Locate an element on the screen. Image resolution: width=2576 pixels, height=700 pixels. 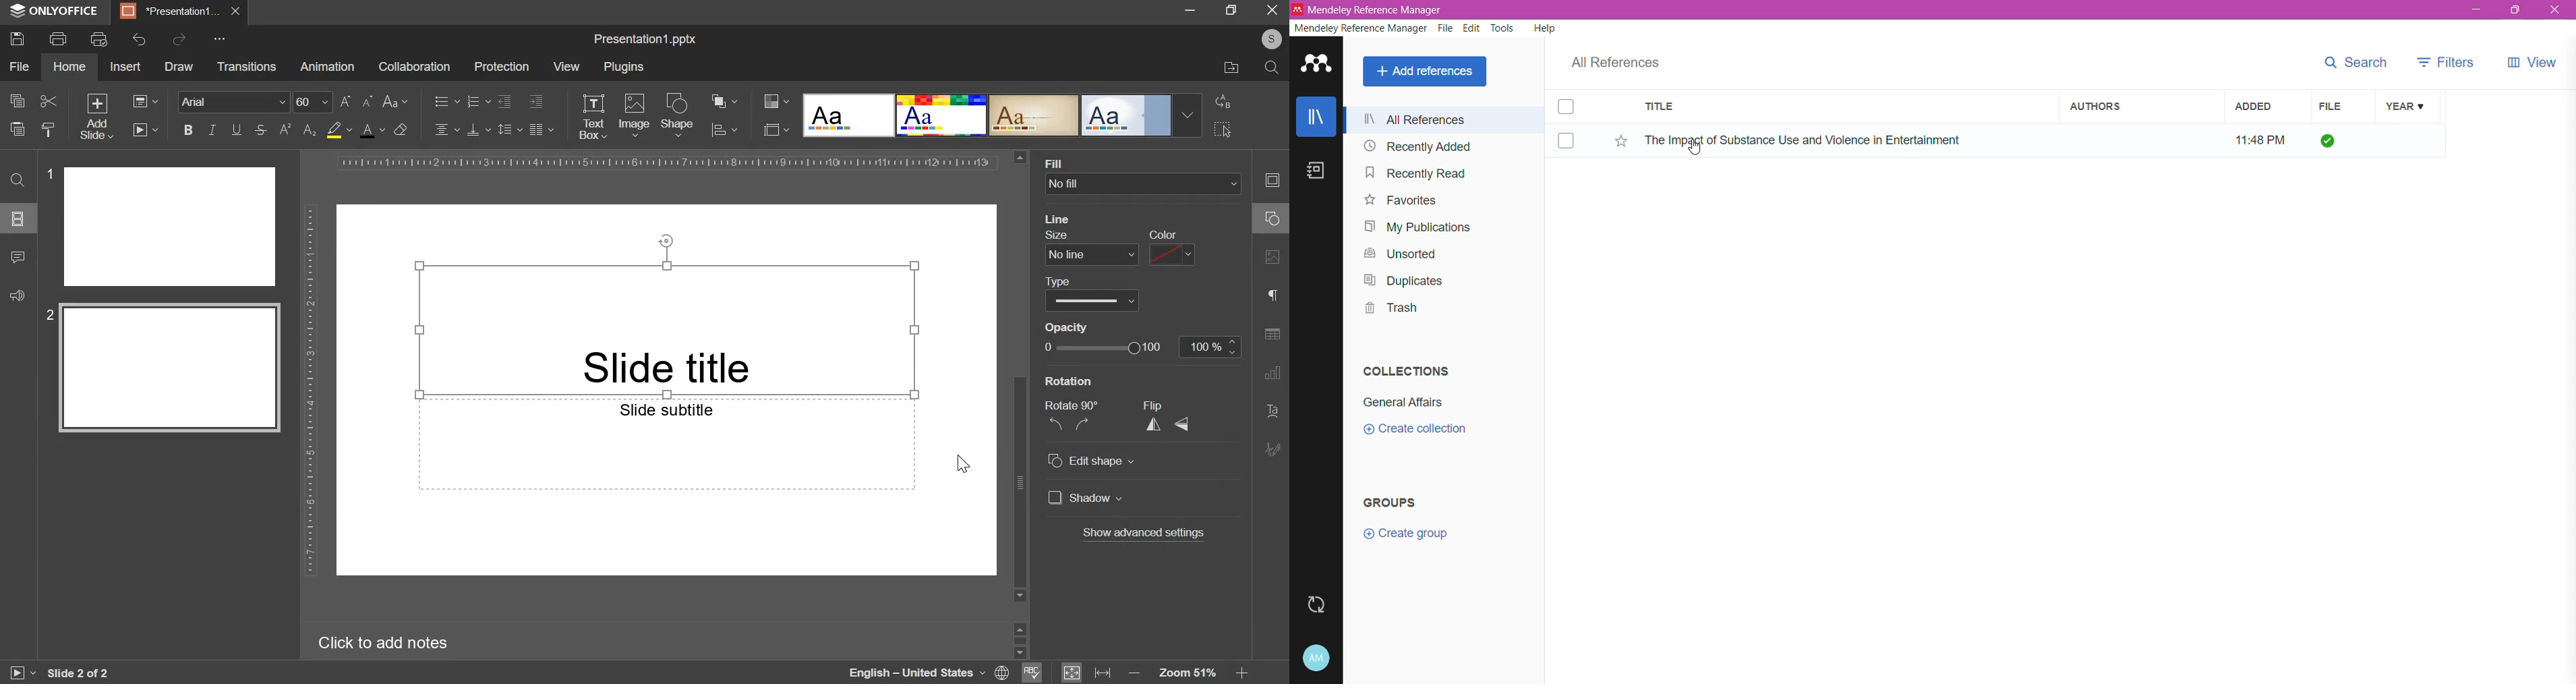
View is located at coordinates (2530, 62).